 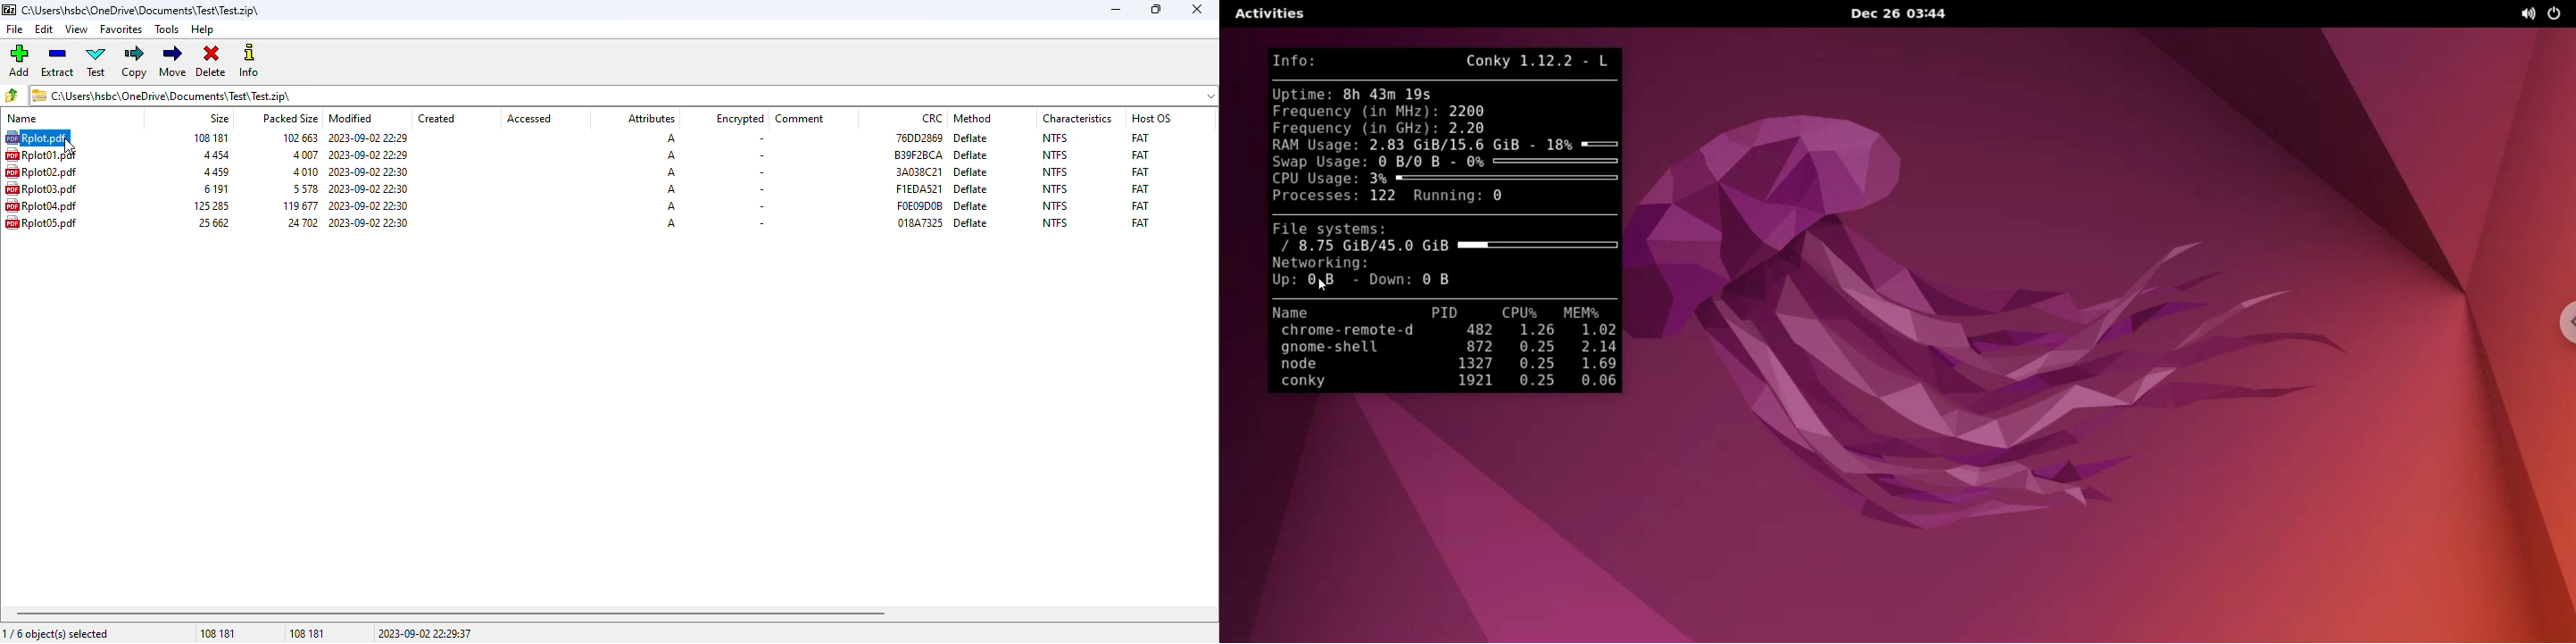 I want to click on FAT, so click(x=1140, y=171).